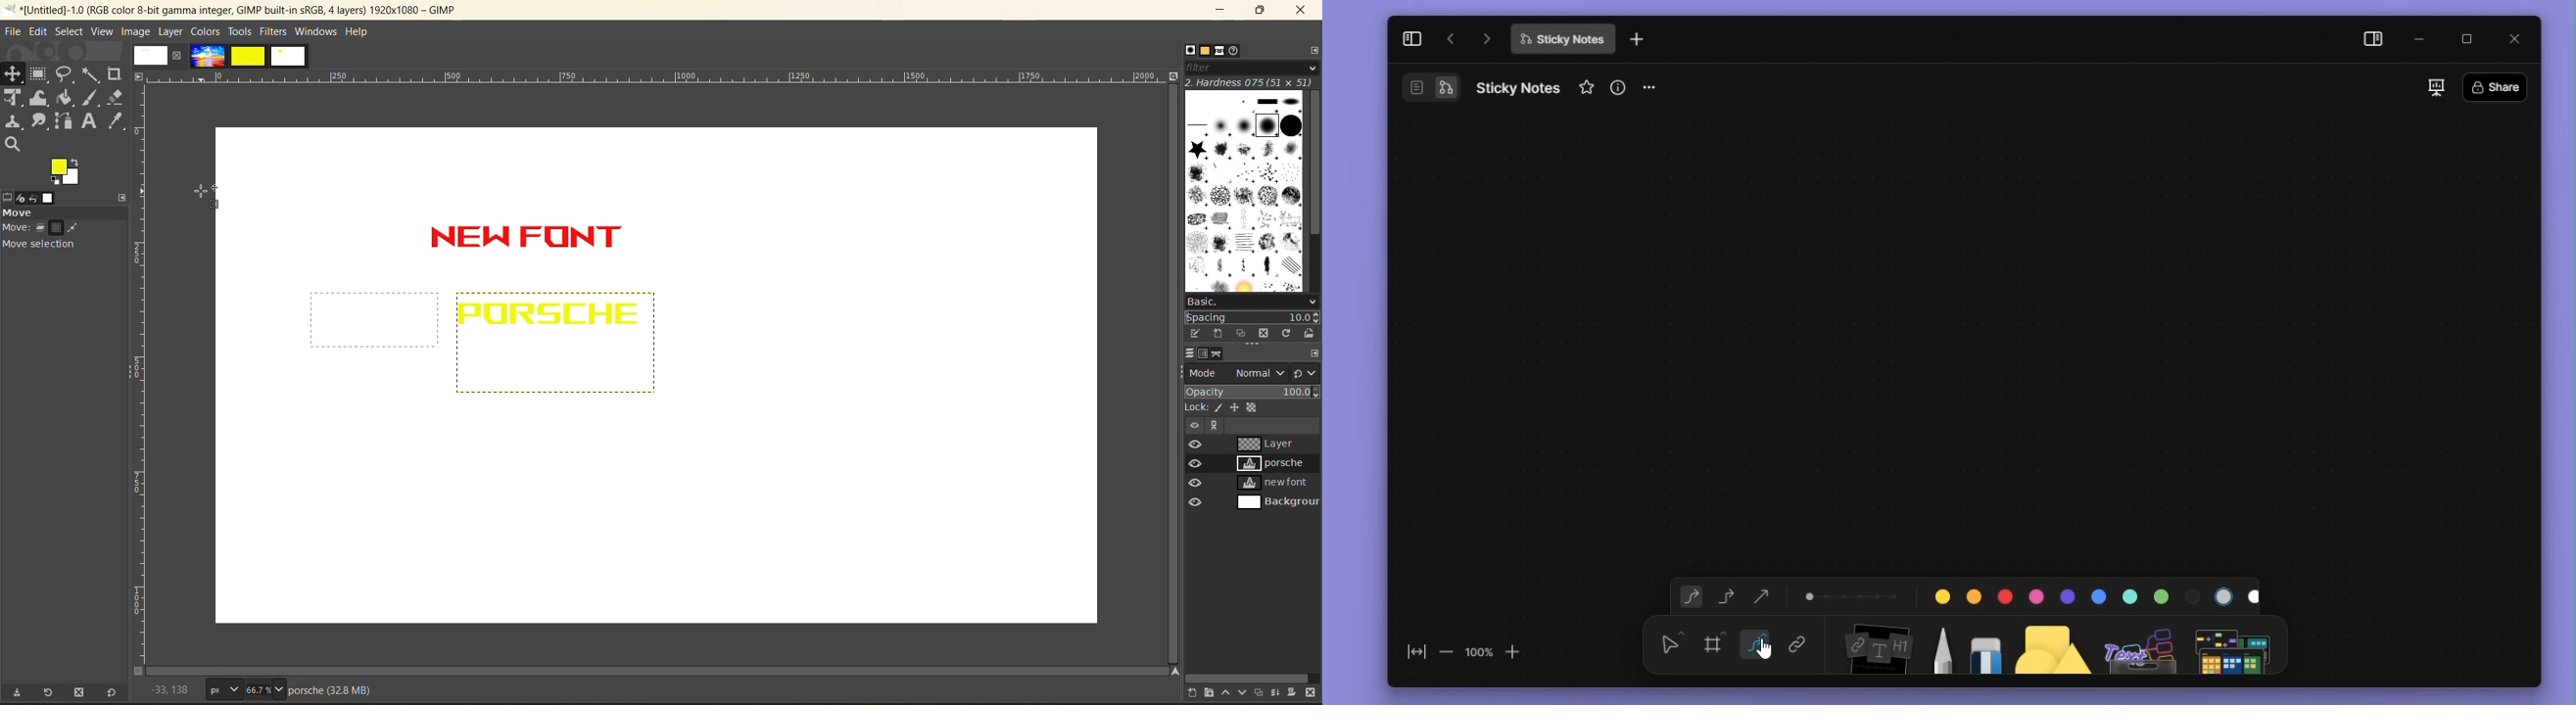  Describe the element at coordinates (92, 100) in the screenshot. I see `paint brush` at that location.